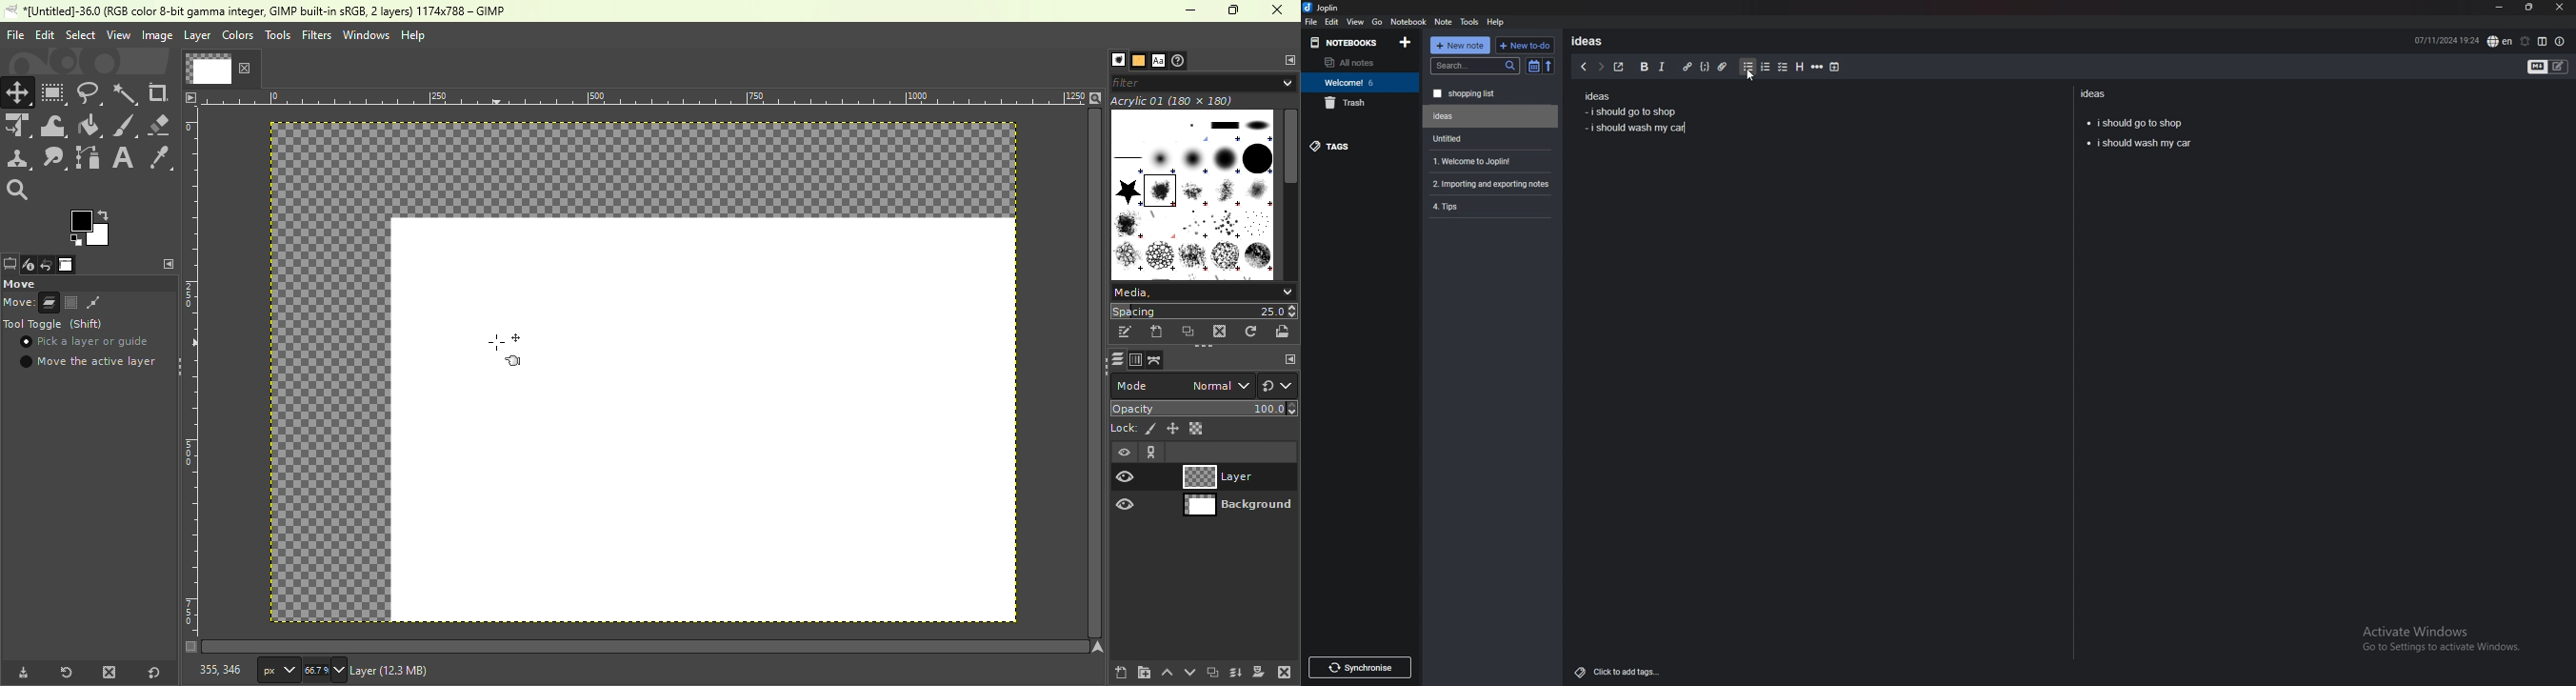 The height and width of the screenshot is (700, 2576). Describe the element at coordinates (1523, 45) in the screenshot. I see `new todo` at that location.